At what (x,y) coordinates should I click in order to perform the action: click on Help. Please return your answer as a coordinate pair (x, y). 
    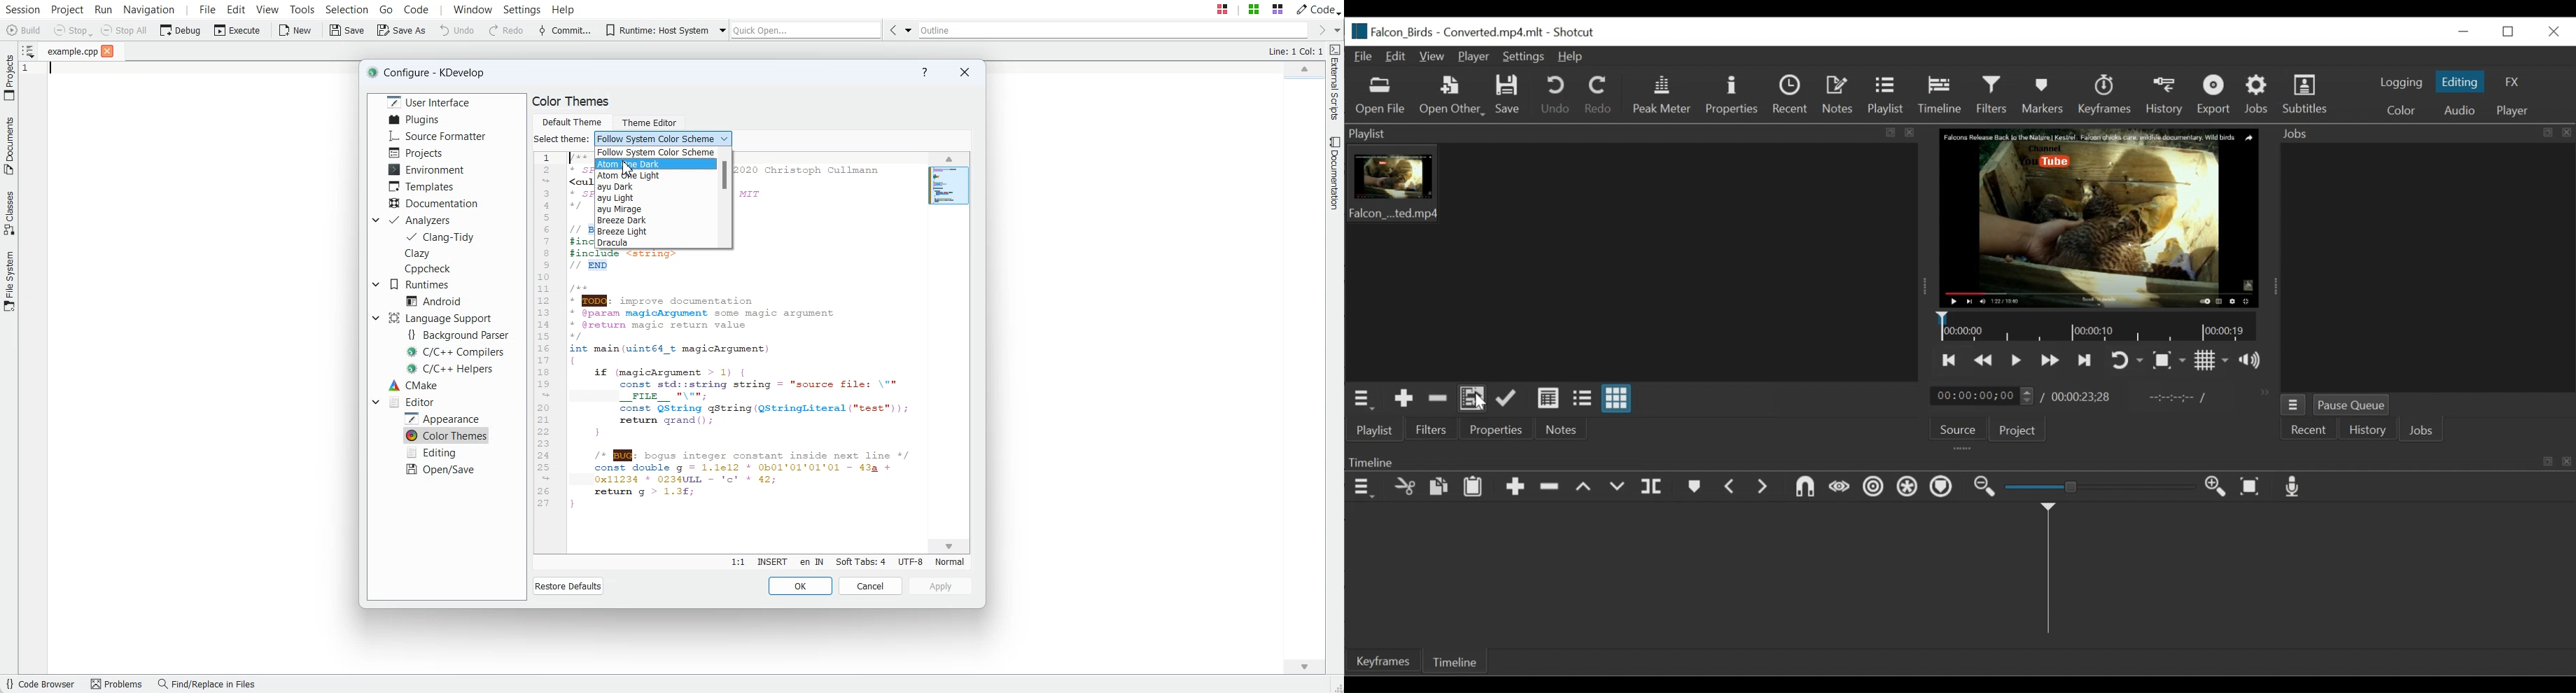
    Looking at the image, I should click on (1570, 58).